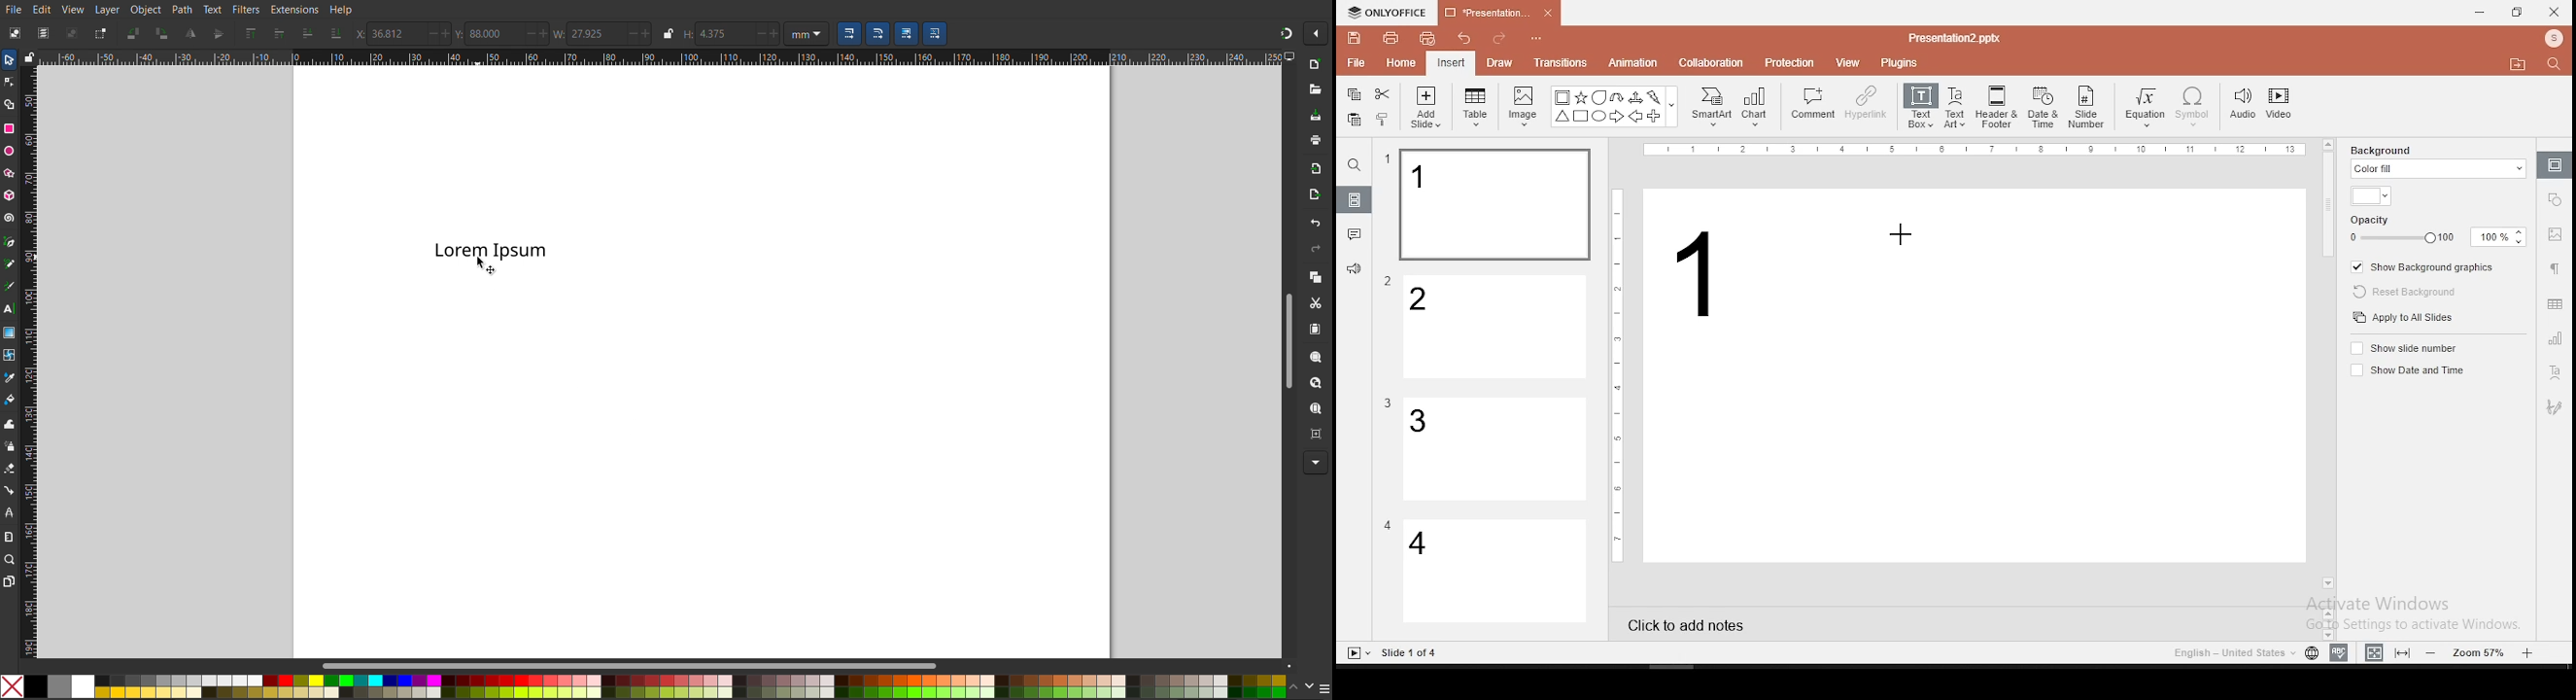 The height and width of the screenshot is (700, 2576). What do you see at coordinates (44, 8) in the screenshot?
I see `Edit` at bounding box center [44, 8].